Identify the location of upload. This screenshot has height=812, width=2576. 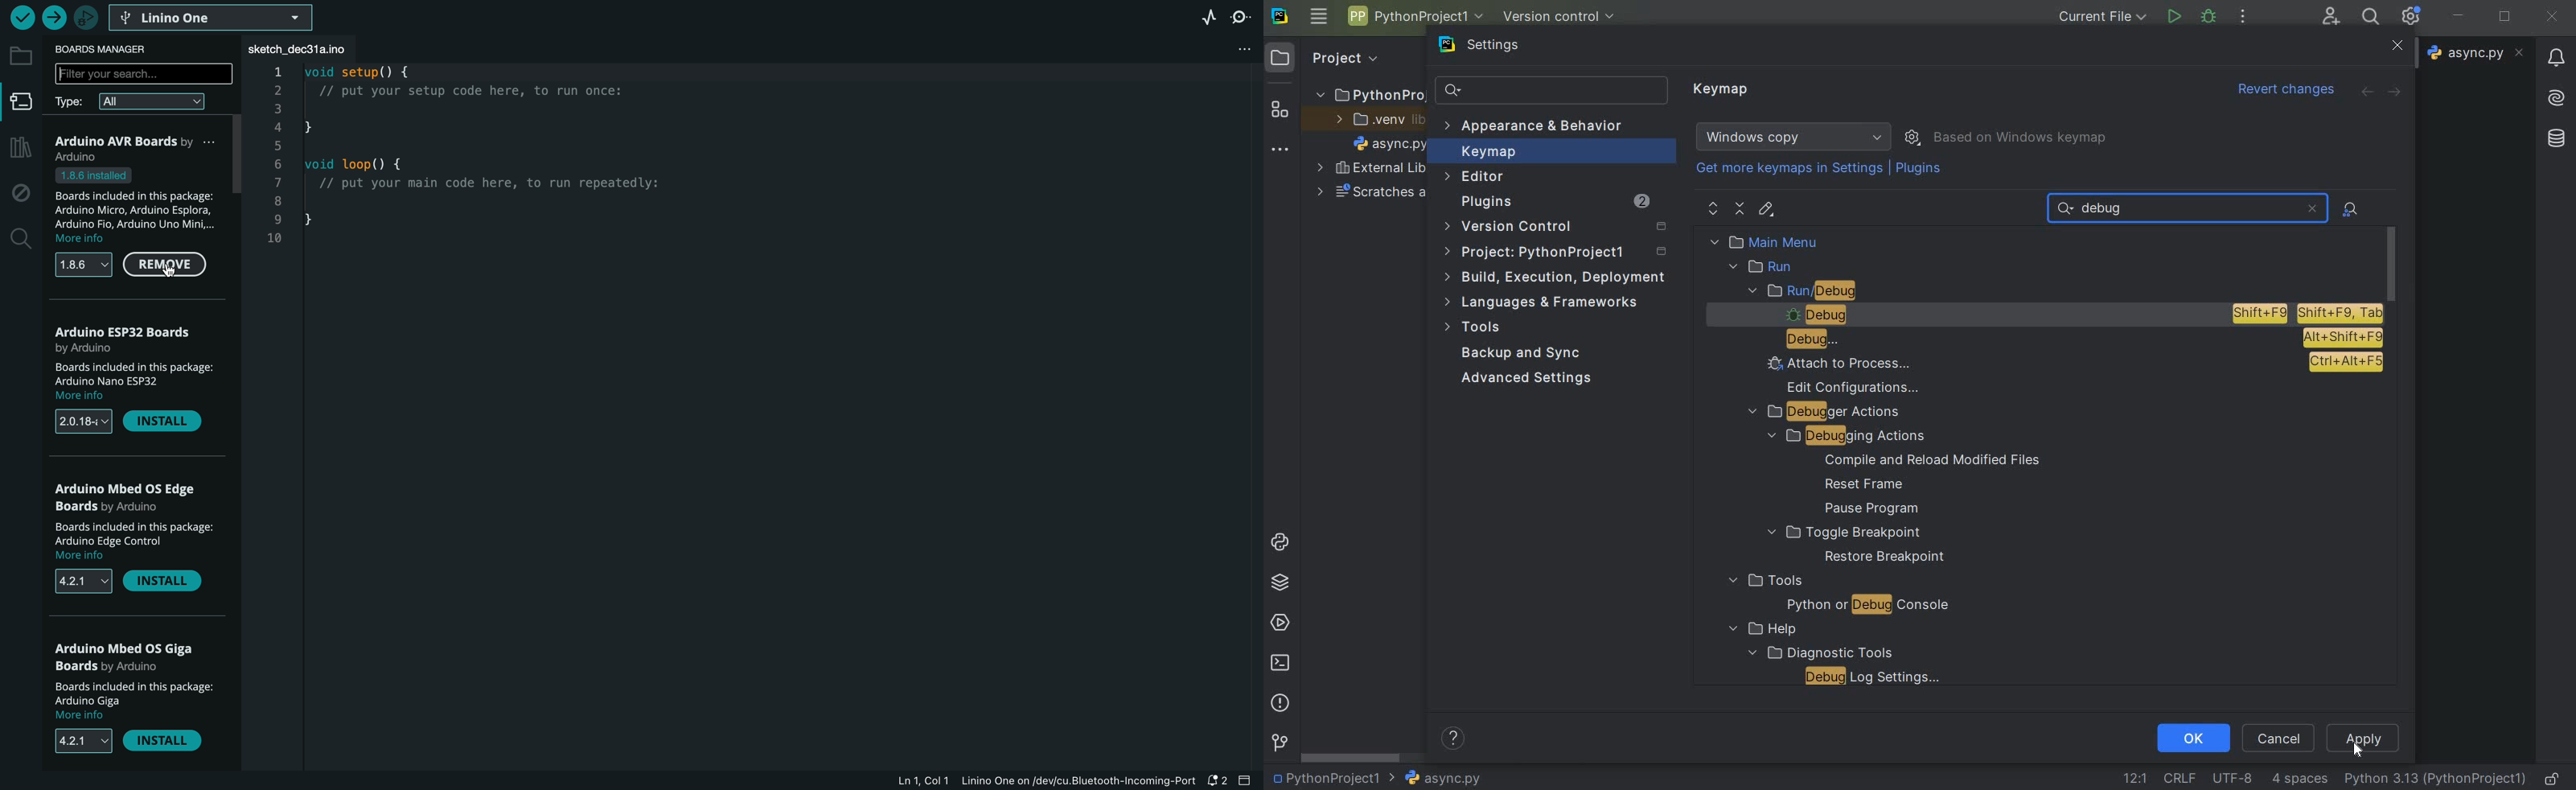
(53, 20).